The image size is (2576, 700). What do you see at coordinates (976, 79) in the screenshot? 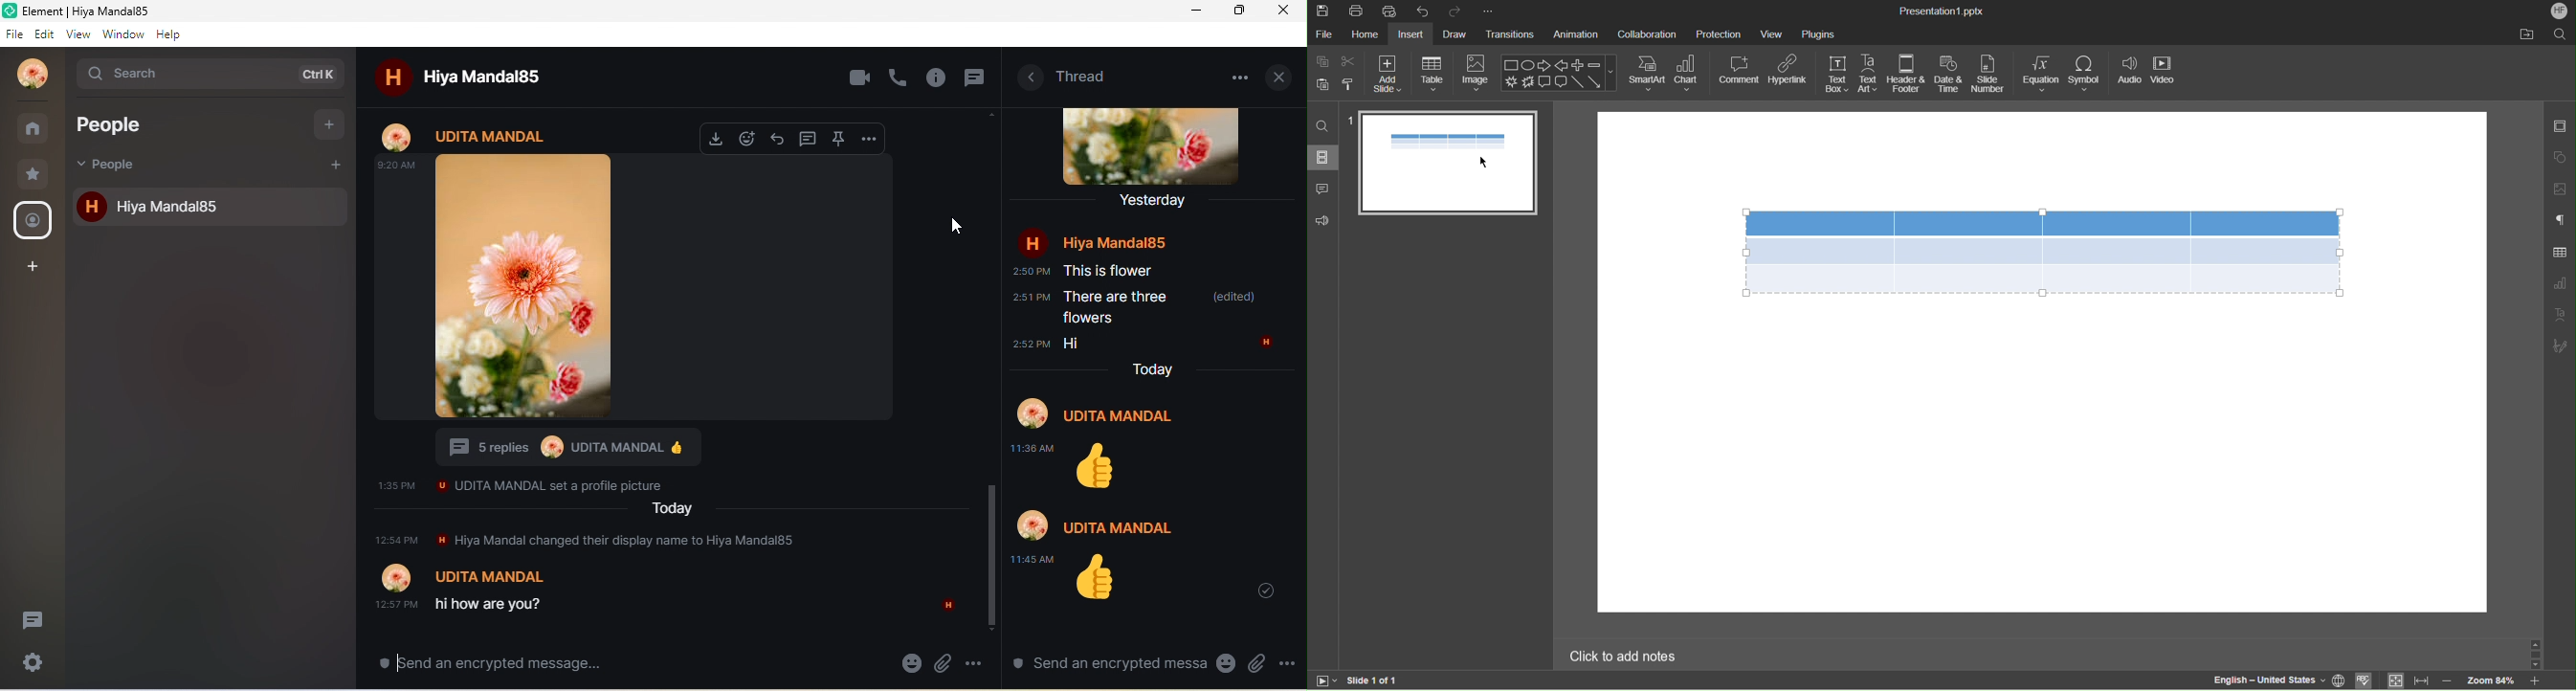
I see `thread` at bounding box center [976, 79].